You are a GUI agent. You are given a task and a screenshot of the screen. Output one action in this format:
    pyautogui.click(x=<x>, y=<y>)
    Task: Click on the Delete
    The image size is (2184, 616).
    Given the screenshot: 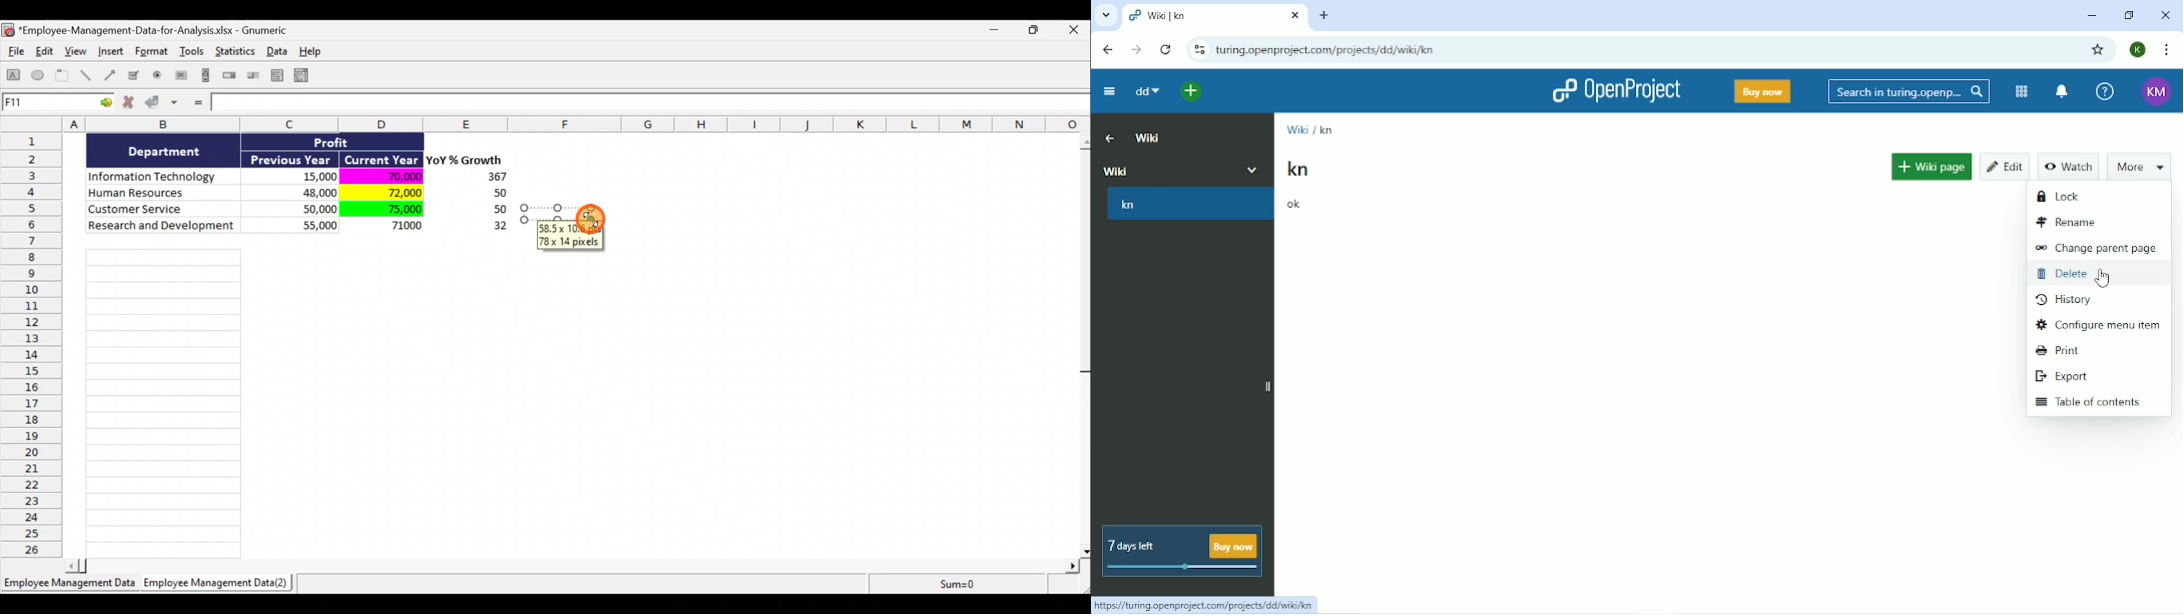 What is the action you would take?
    pyautogui.click(x=2071, y=277)
    